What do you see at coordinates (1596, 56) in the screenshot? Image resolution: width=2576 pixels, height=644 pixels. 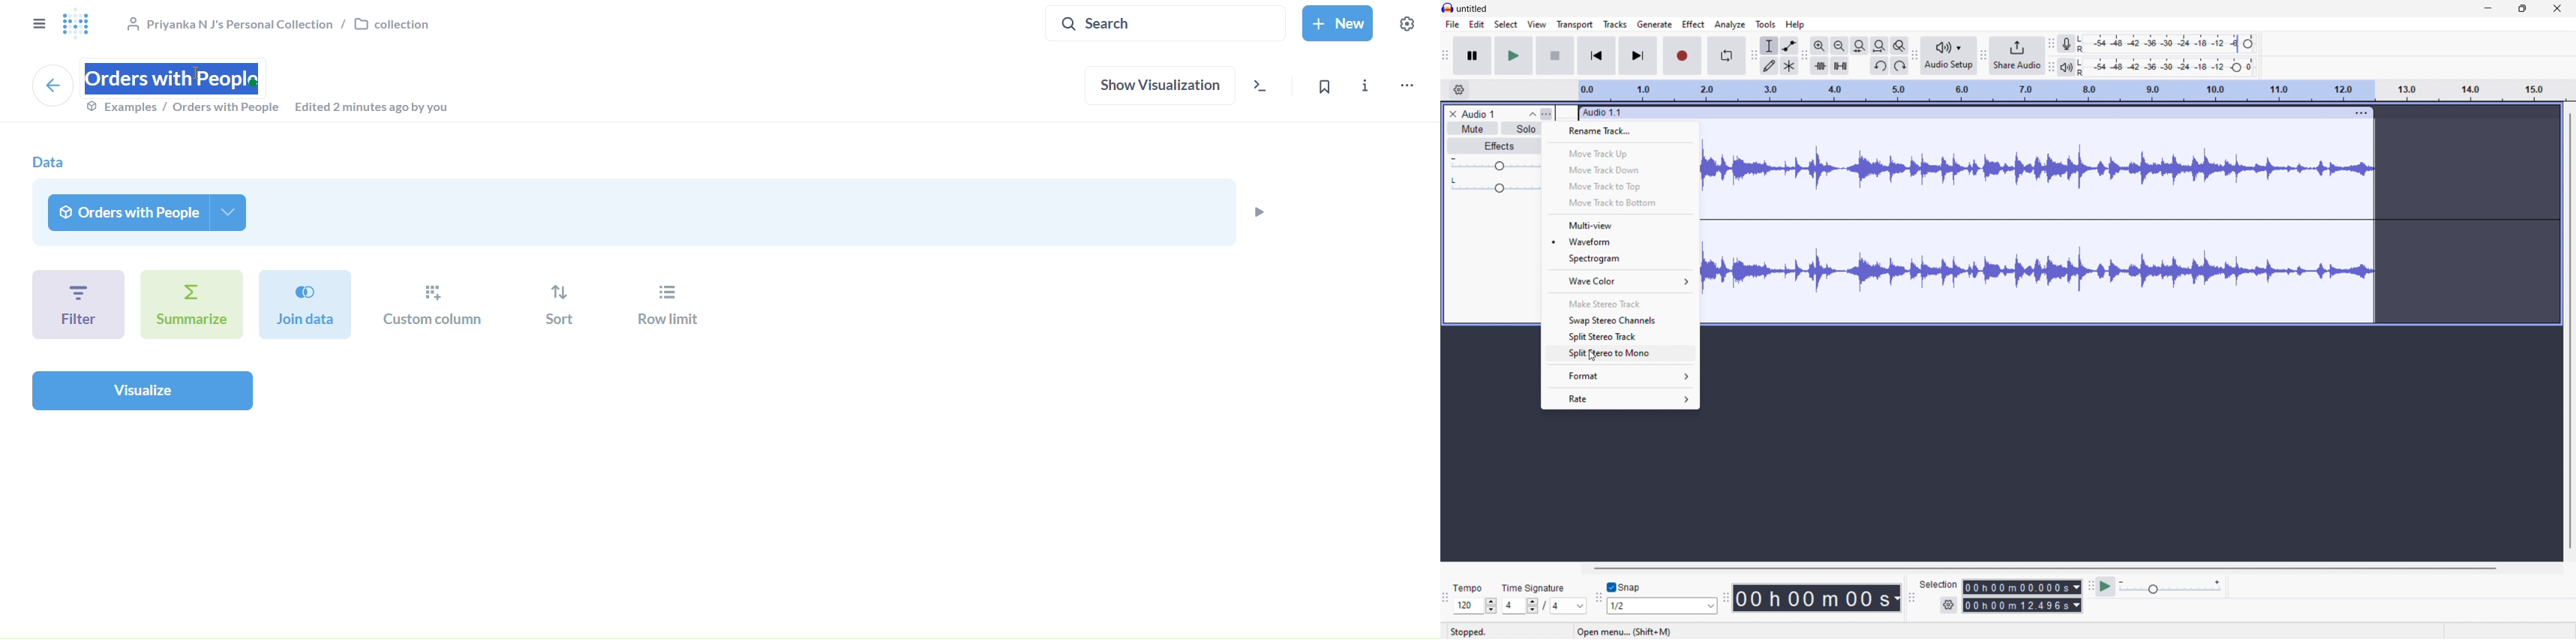 I see `skip to start` at bounding box center [1596, 56].